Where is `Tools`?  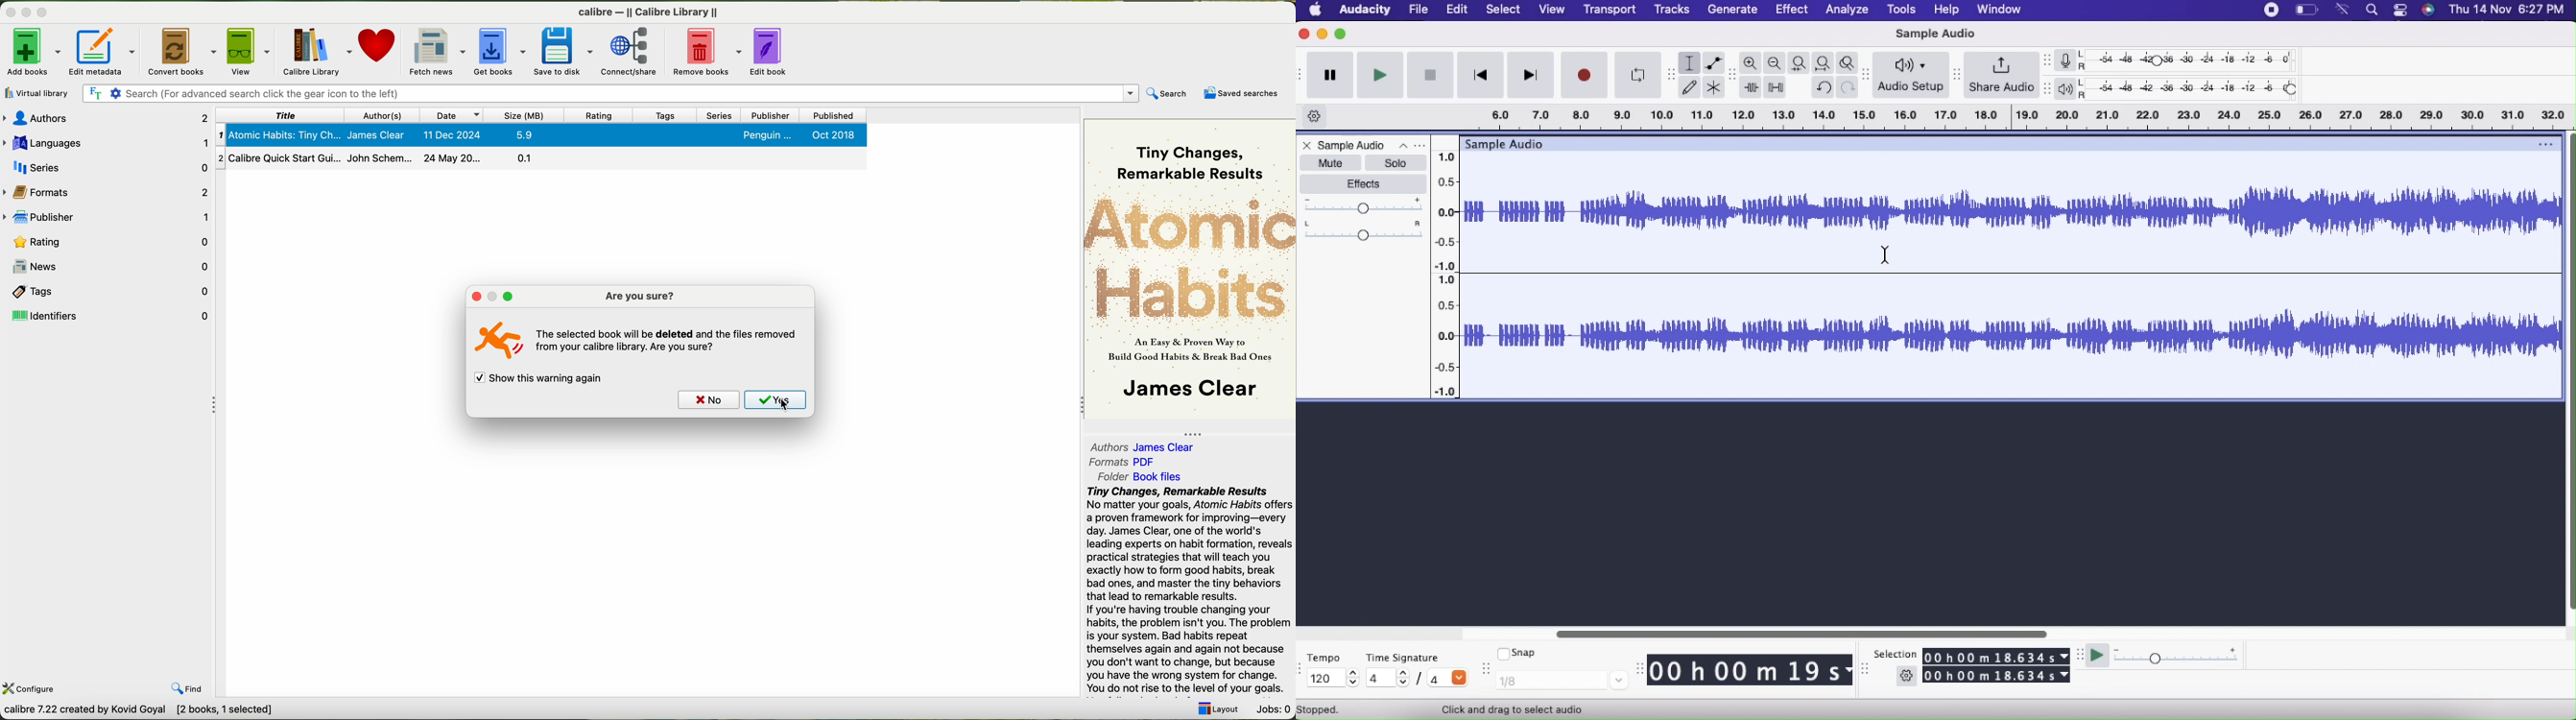 Tools is located at coordinates (1904, 11).